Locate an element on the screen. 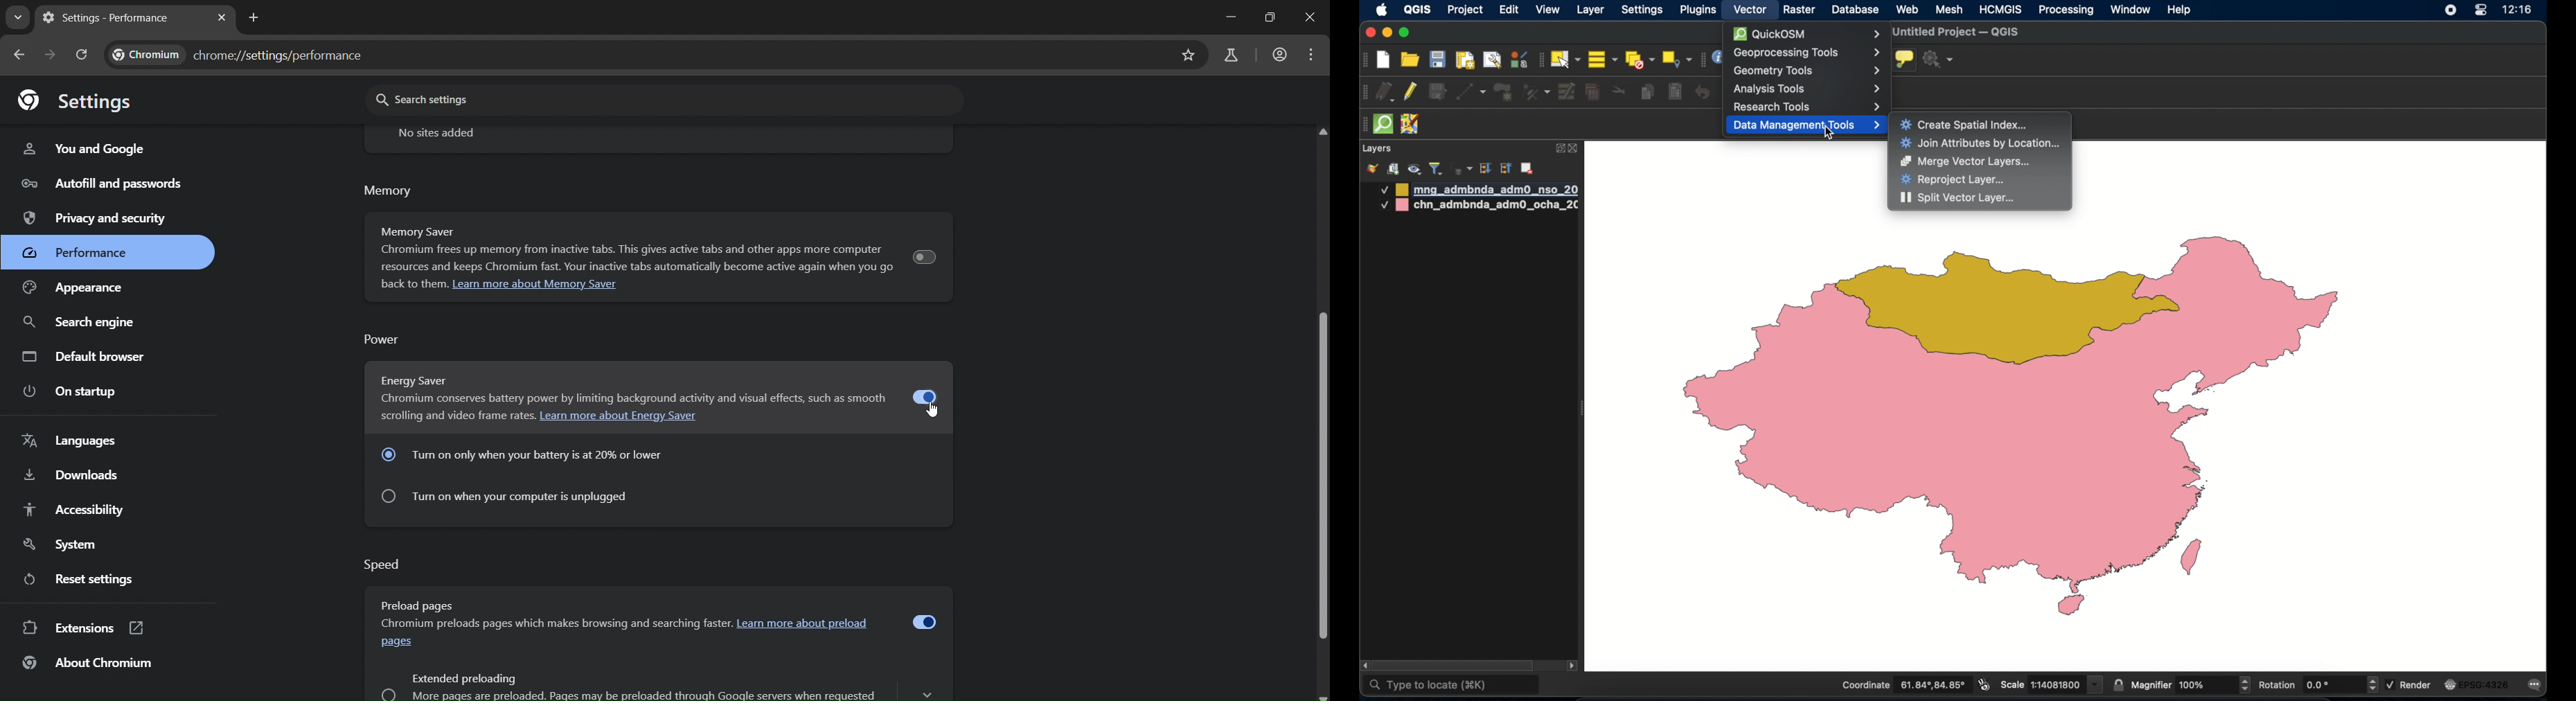 This screenshot has height=728, width=2576. select by area or single click is located at coordinates (1567, 58).